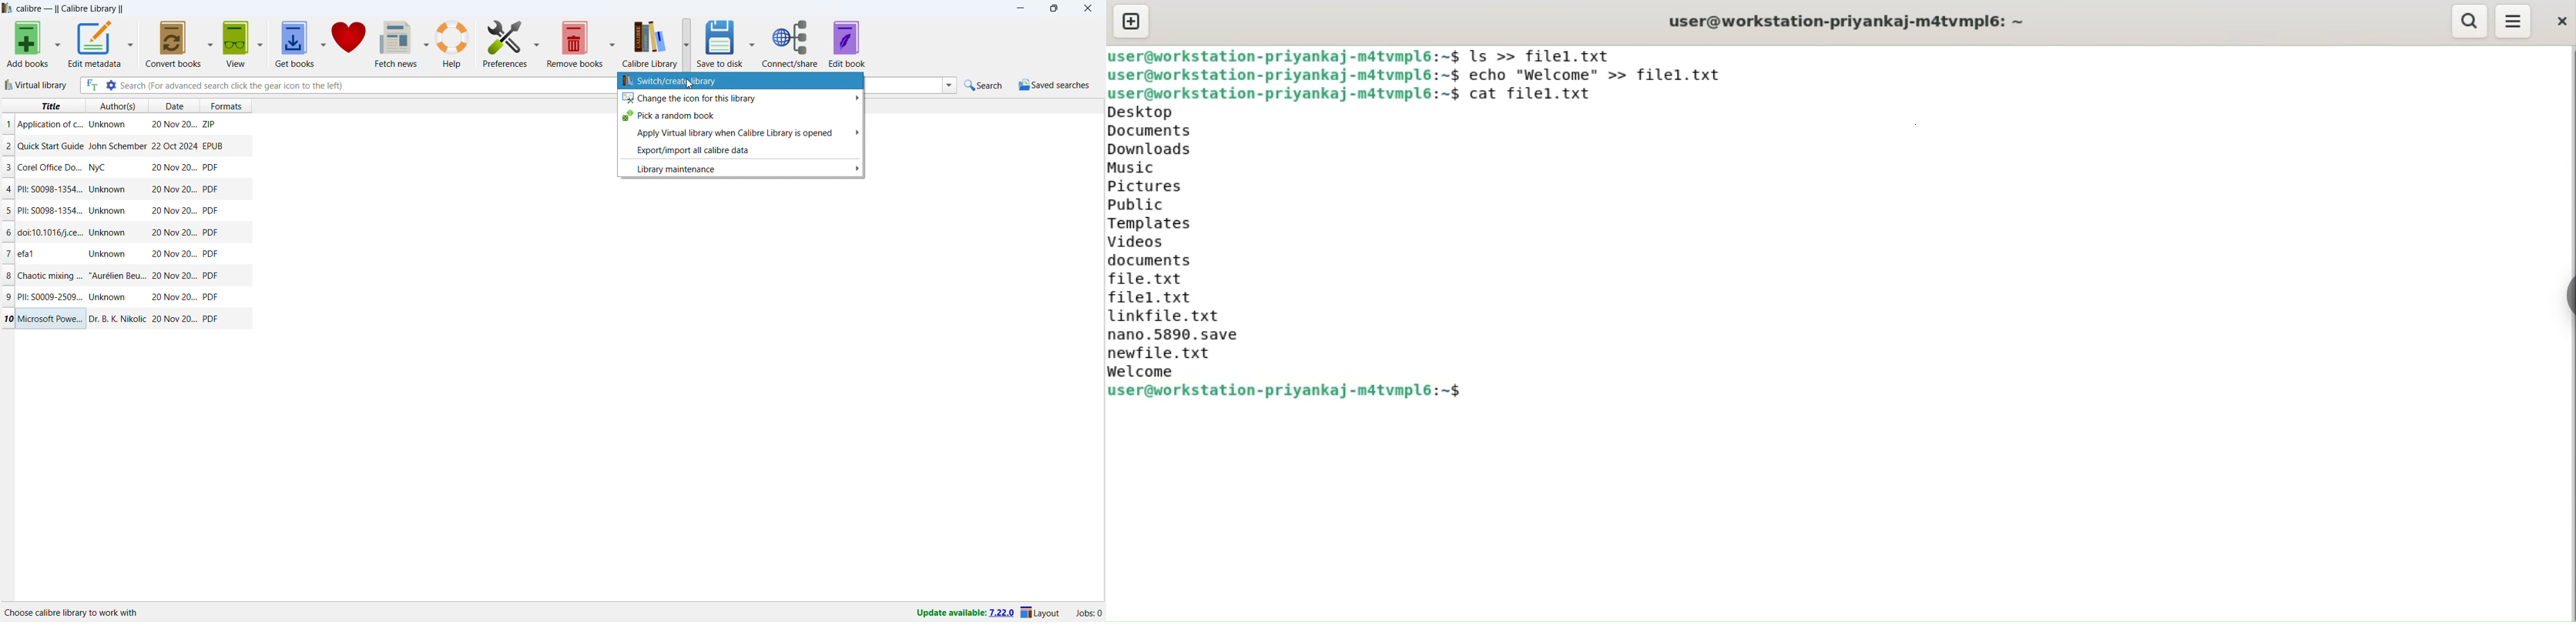 Image resolution: width=2576 pixels, height=644 pixels. I want to click on date, so click(173, 107).